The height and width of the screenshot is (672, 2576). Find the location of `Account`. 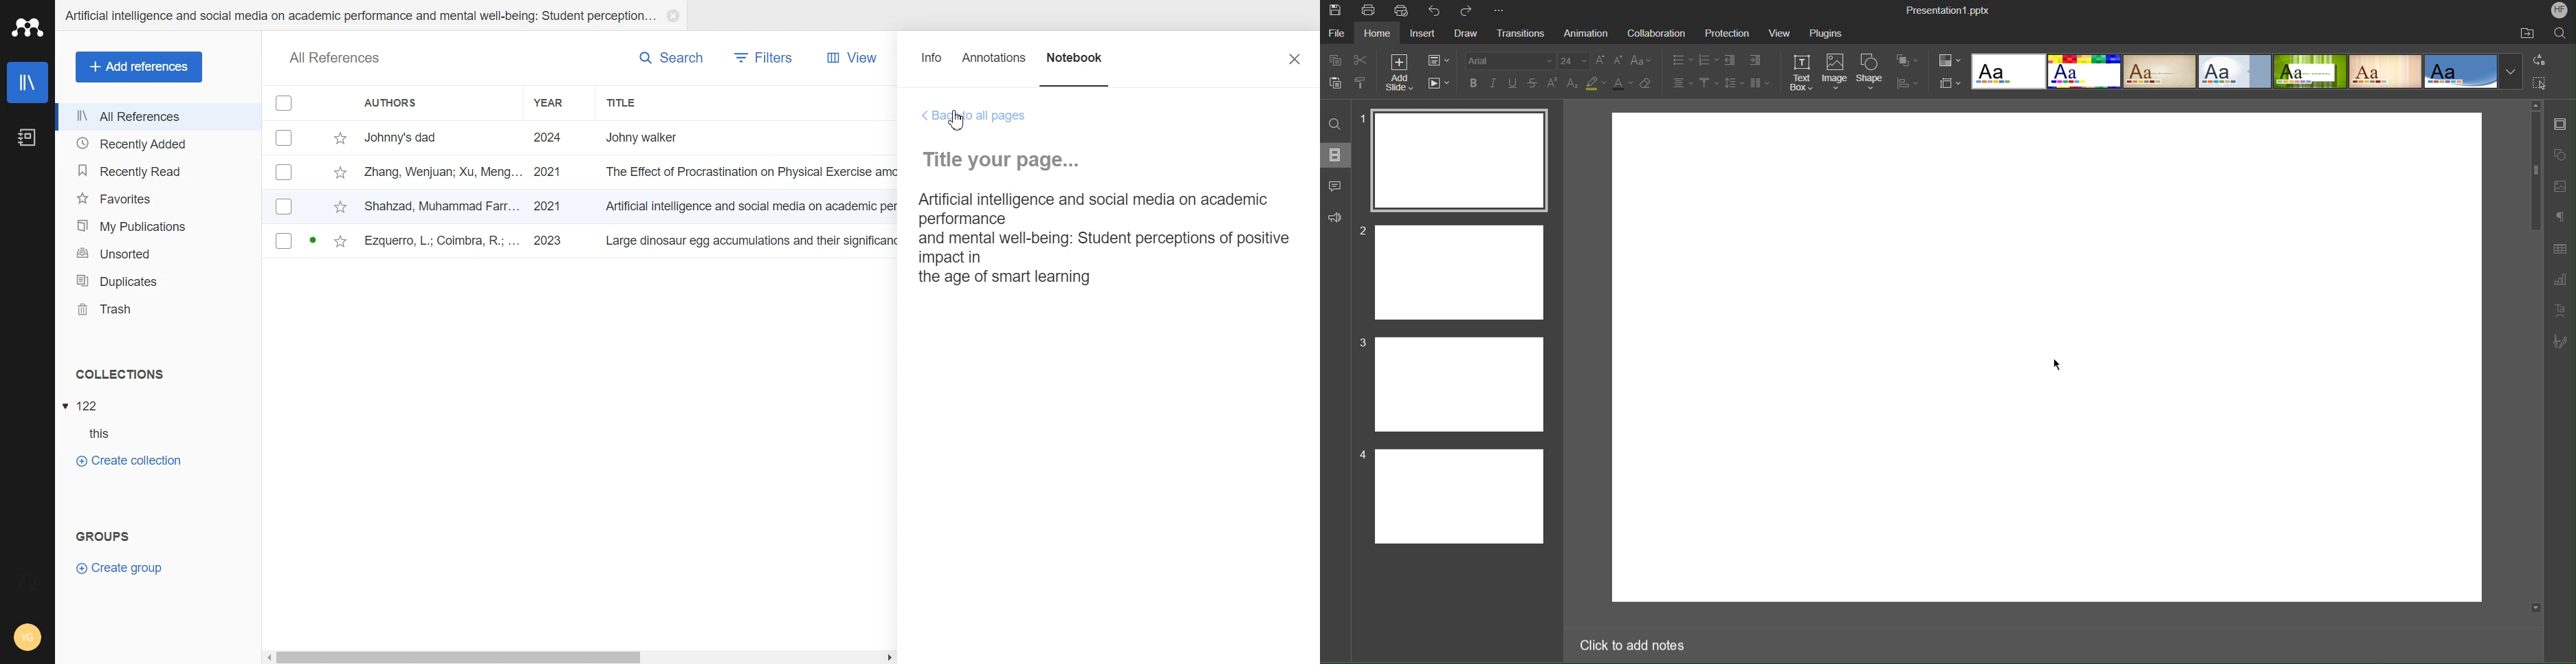

Account is located at coordinates (27, 639).